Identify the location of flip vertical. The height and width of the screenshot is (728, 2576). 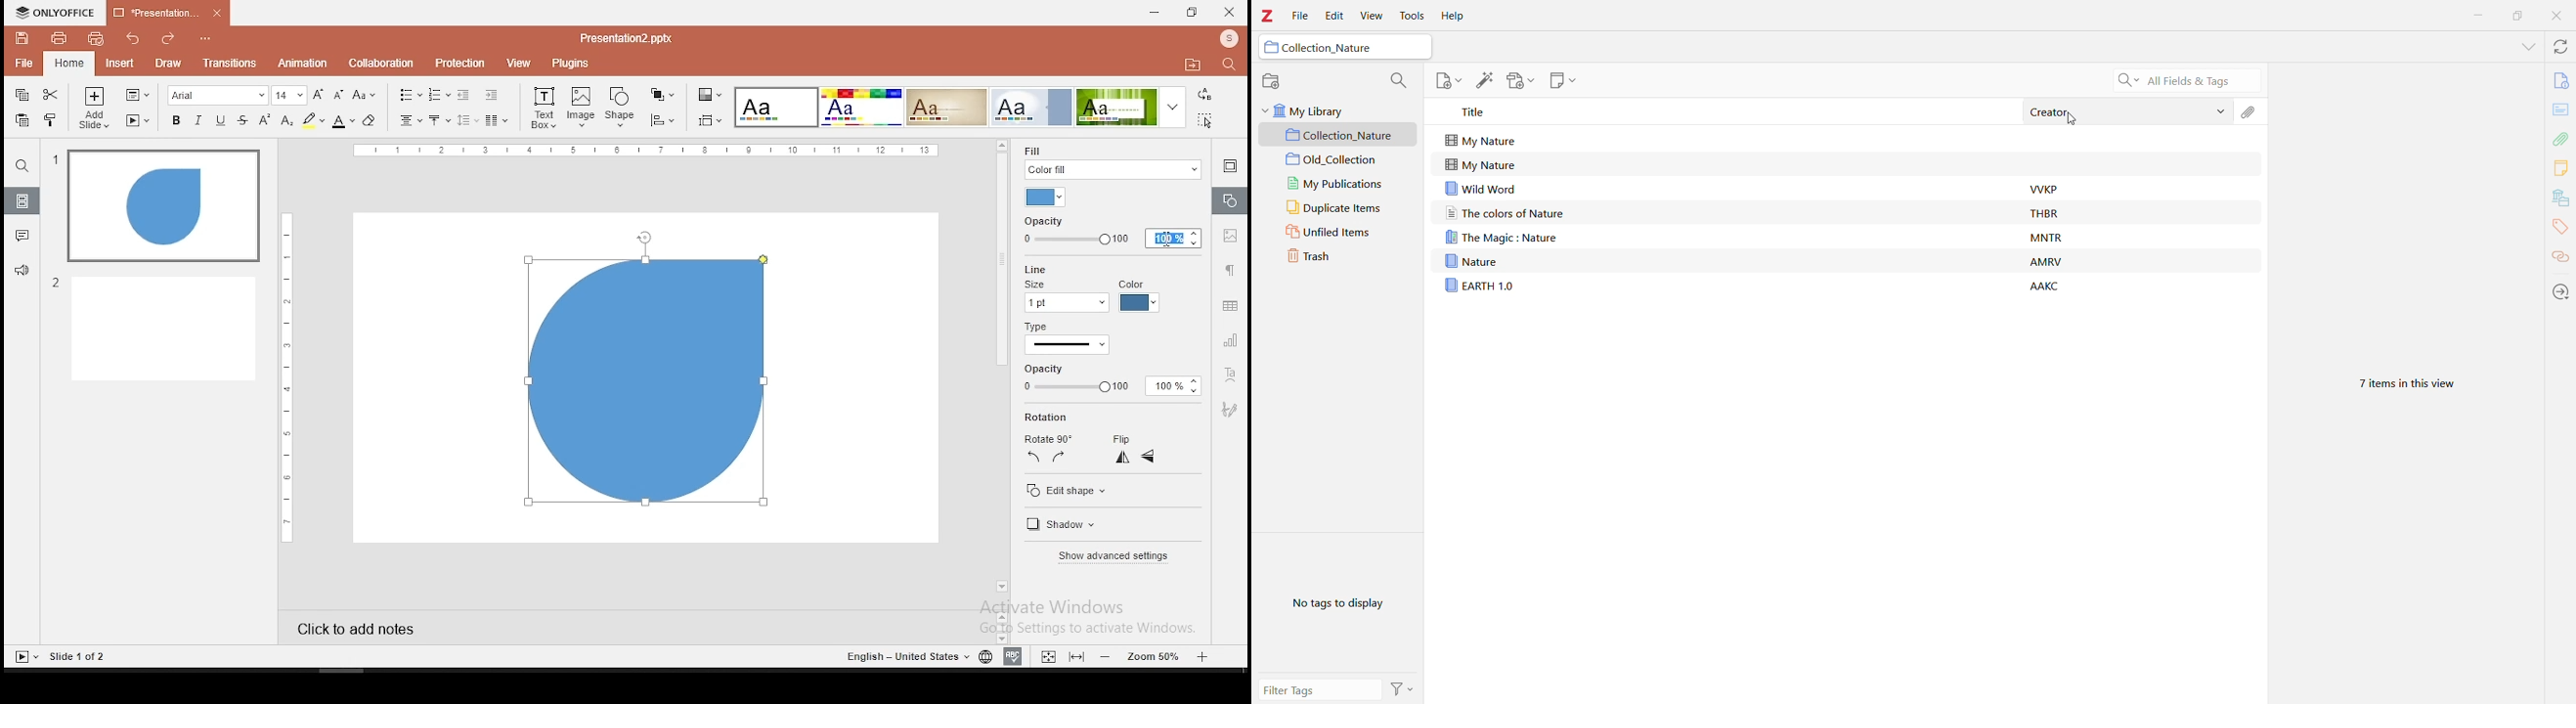
(1124, 460).